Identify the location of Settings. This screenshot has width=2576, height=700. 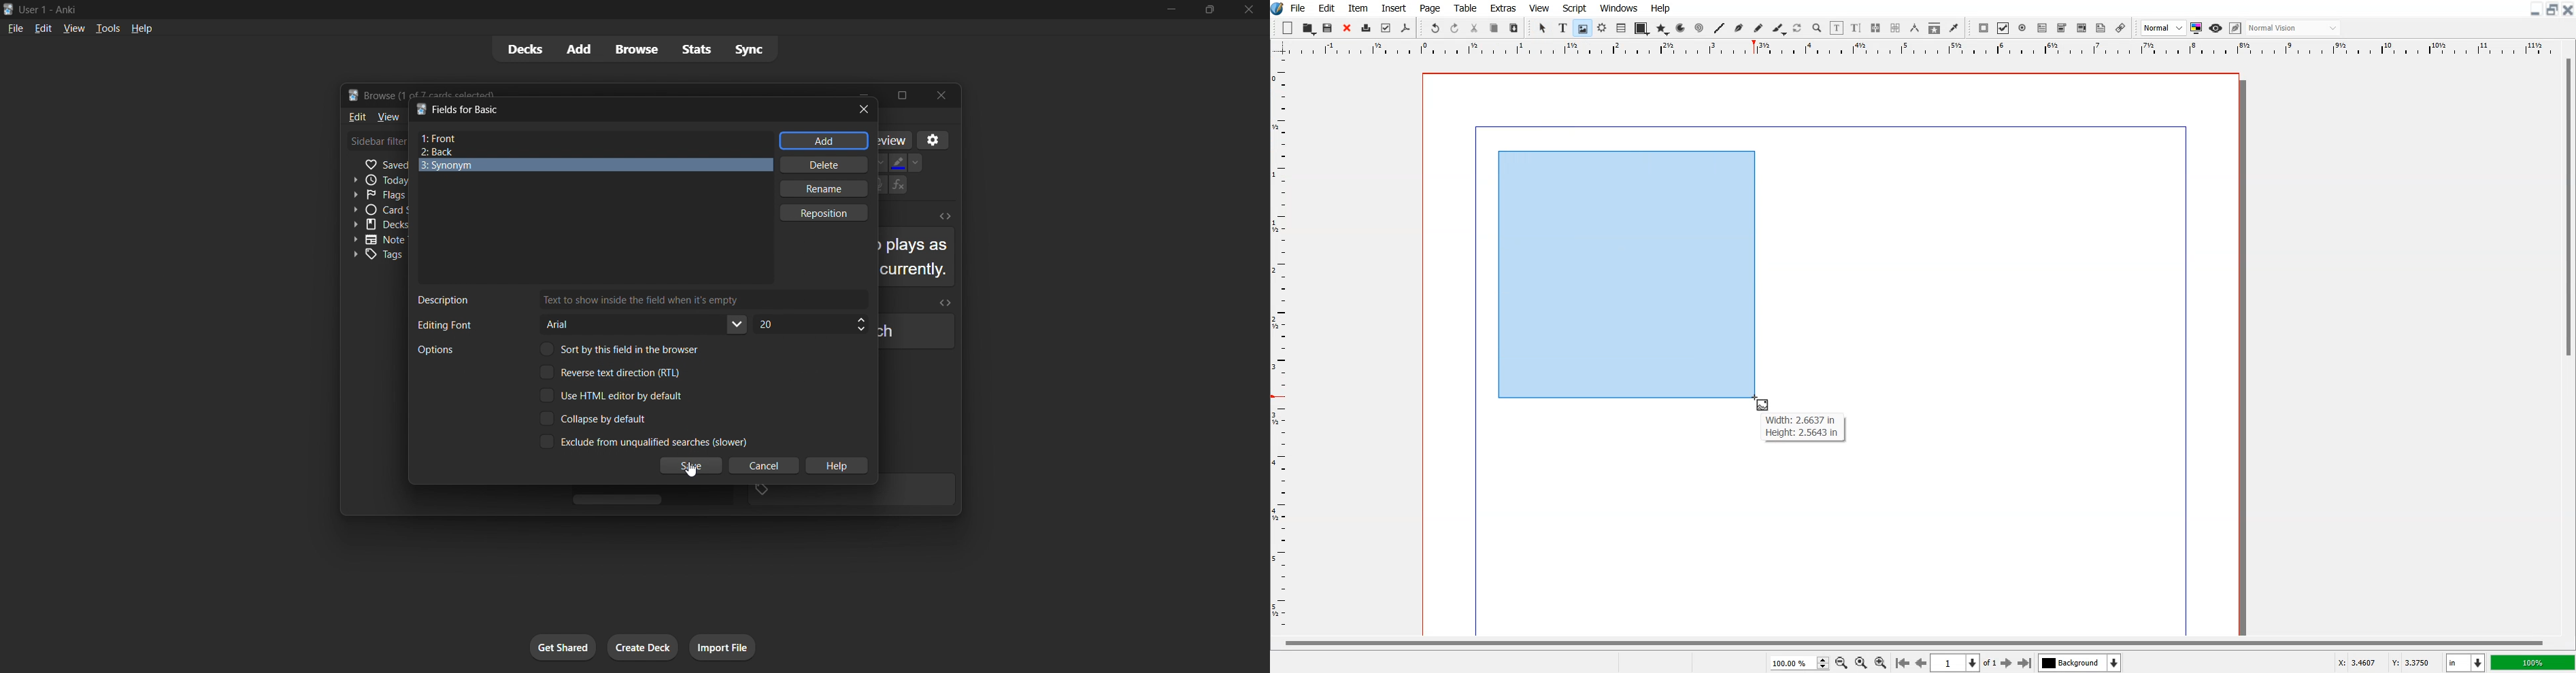
(936, 138).